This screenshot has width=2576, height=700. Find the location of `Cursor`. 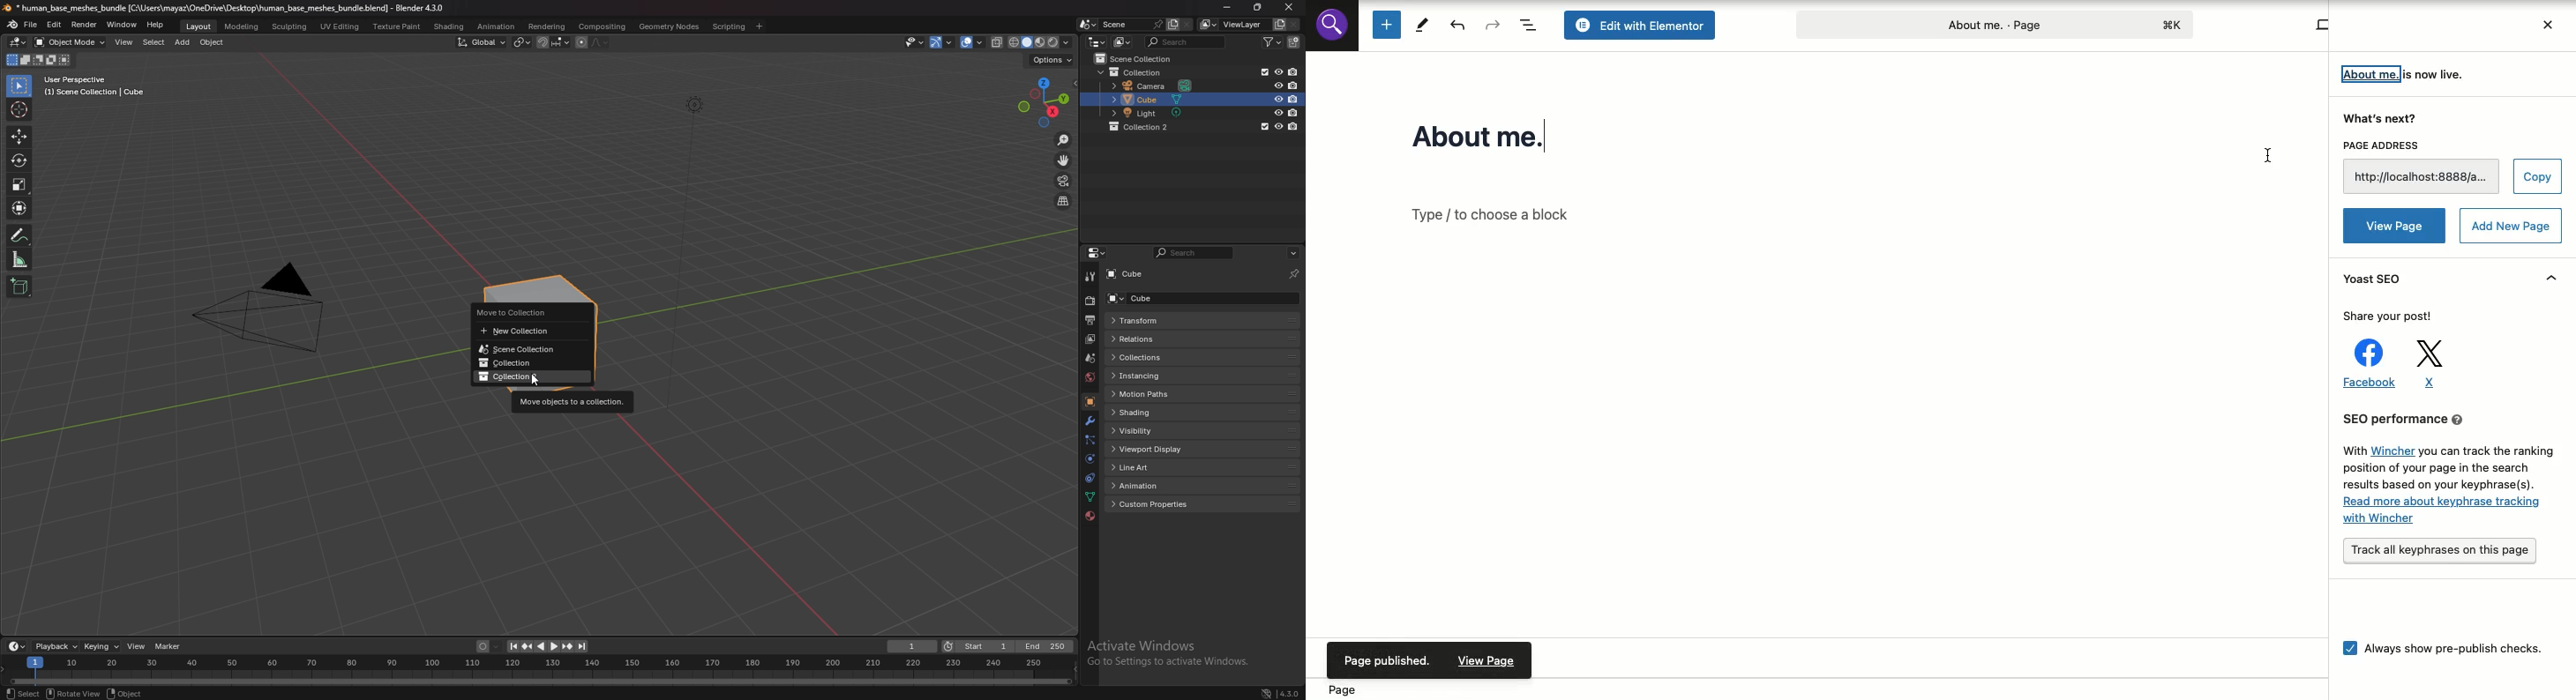

Cursor is located at coordinates (2265, 156).